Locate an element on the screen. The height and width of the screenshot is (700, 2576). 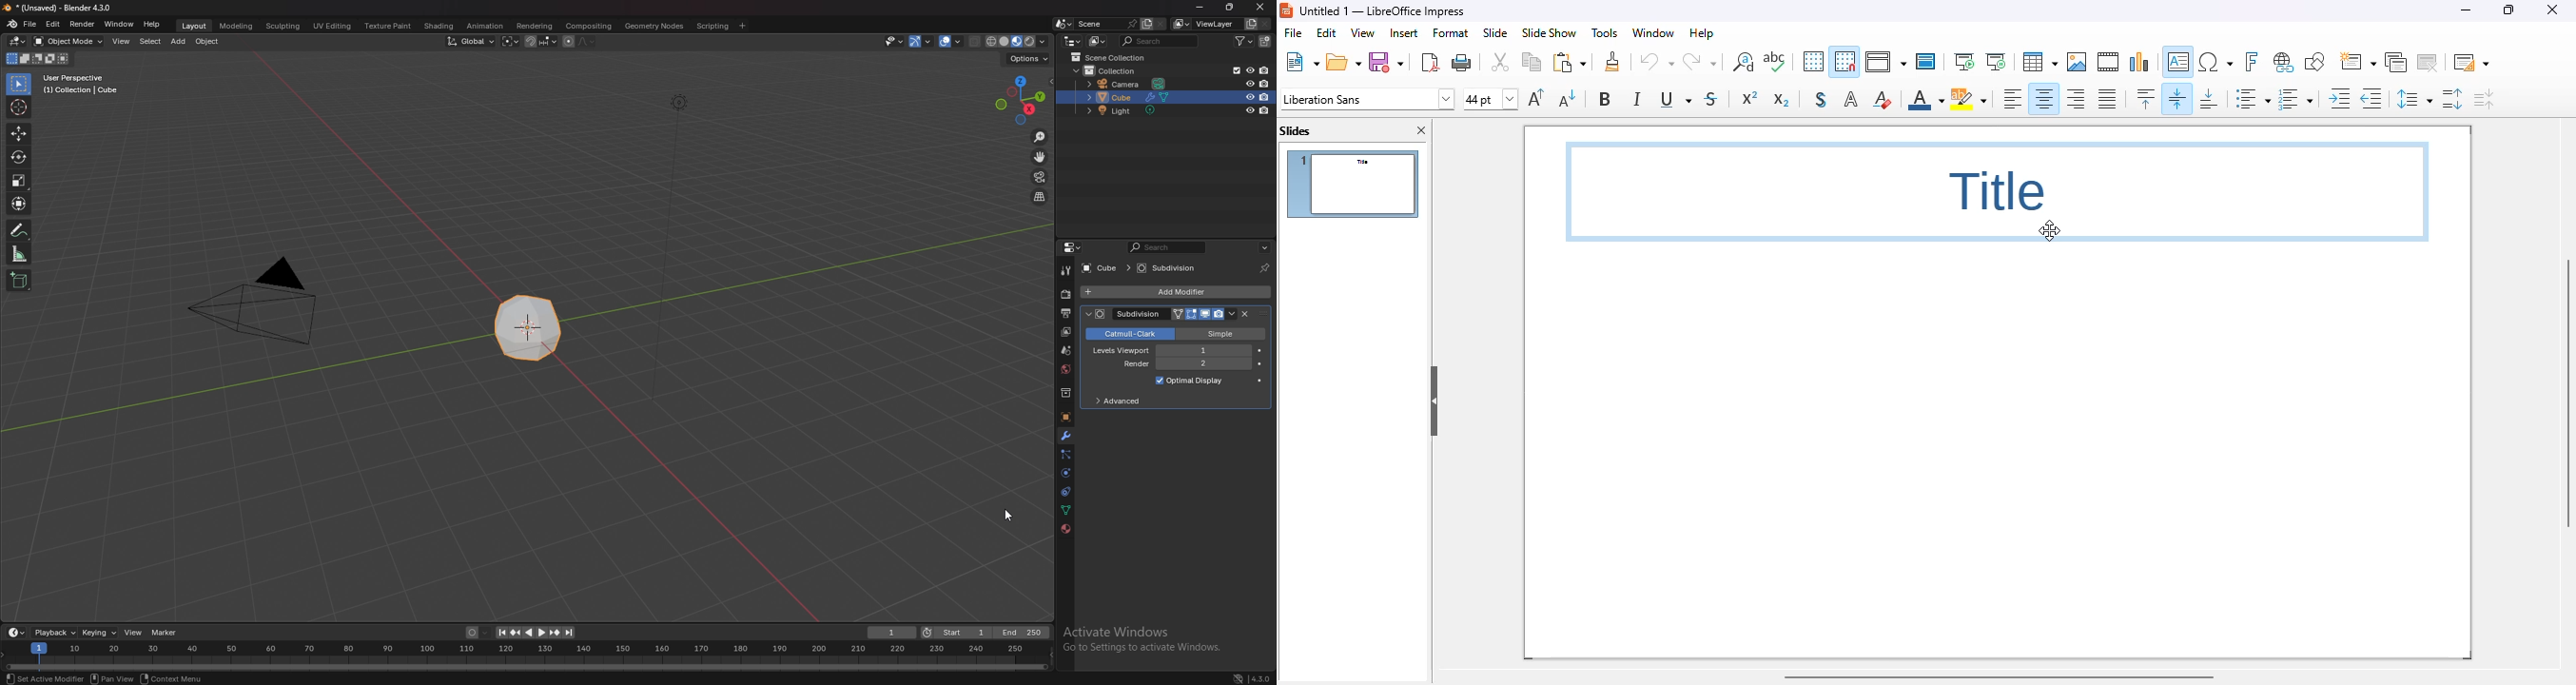
snapping is located at coordinates (541, 42).